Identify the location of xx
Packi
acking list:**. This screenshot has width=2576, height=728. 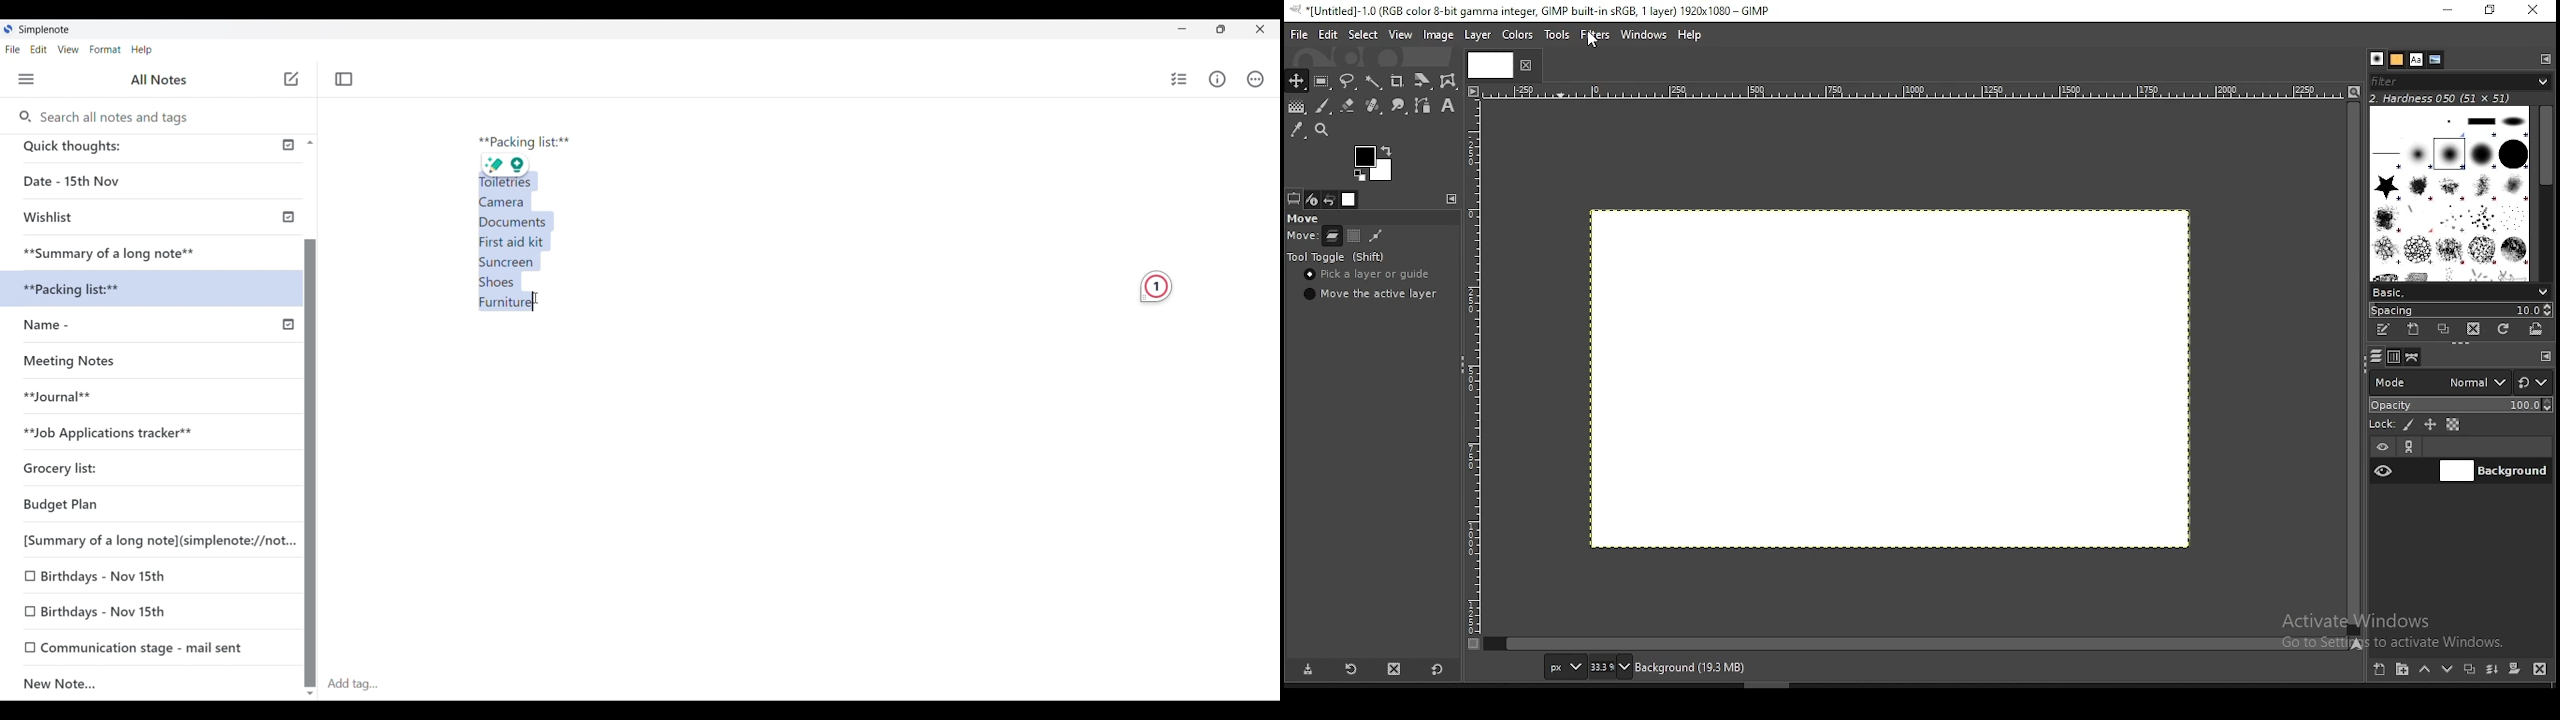
(87, 289).